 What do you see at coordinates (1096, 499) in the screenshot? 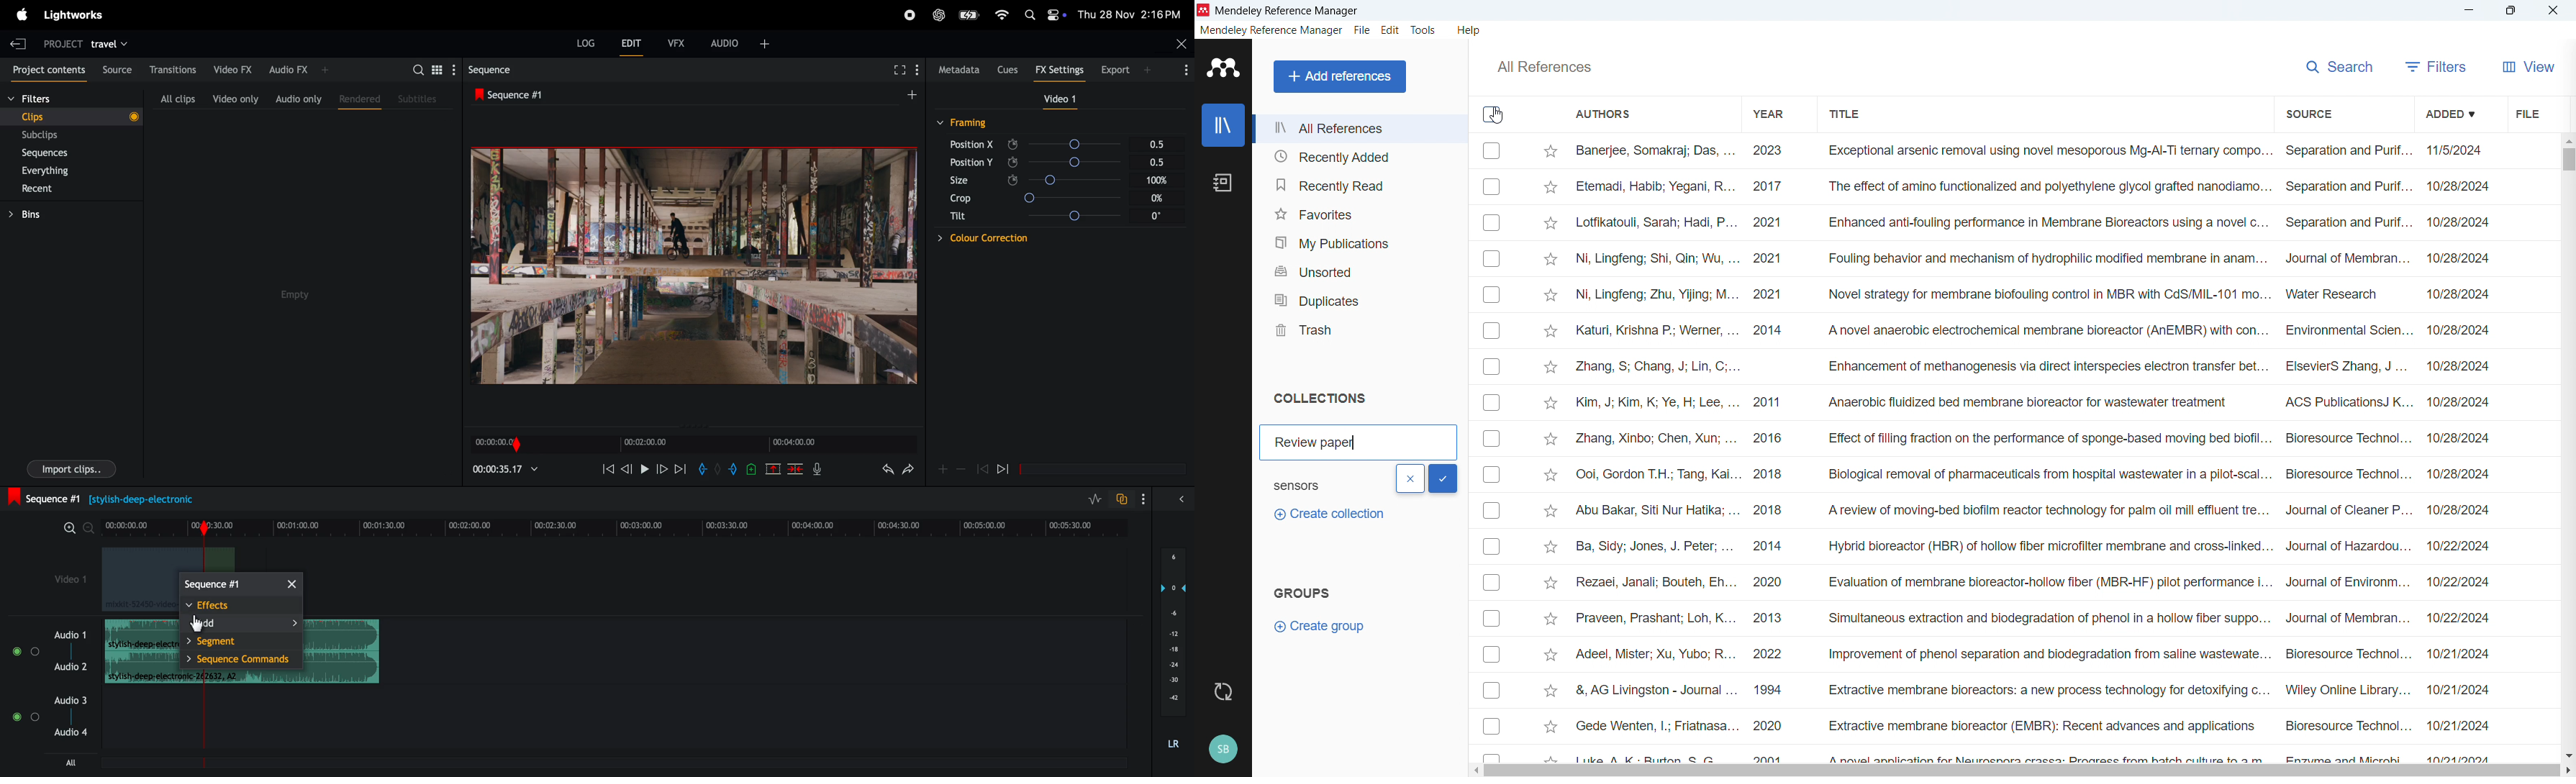
I see `toggle audio editing levels` at bounding box center [1096, 499].